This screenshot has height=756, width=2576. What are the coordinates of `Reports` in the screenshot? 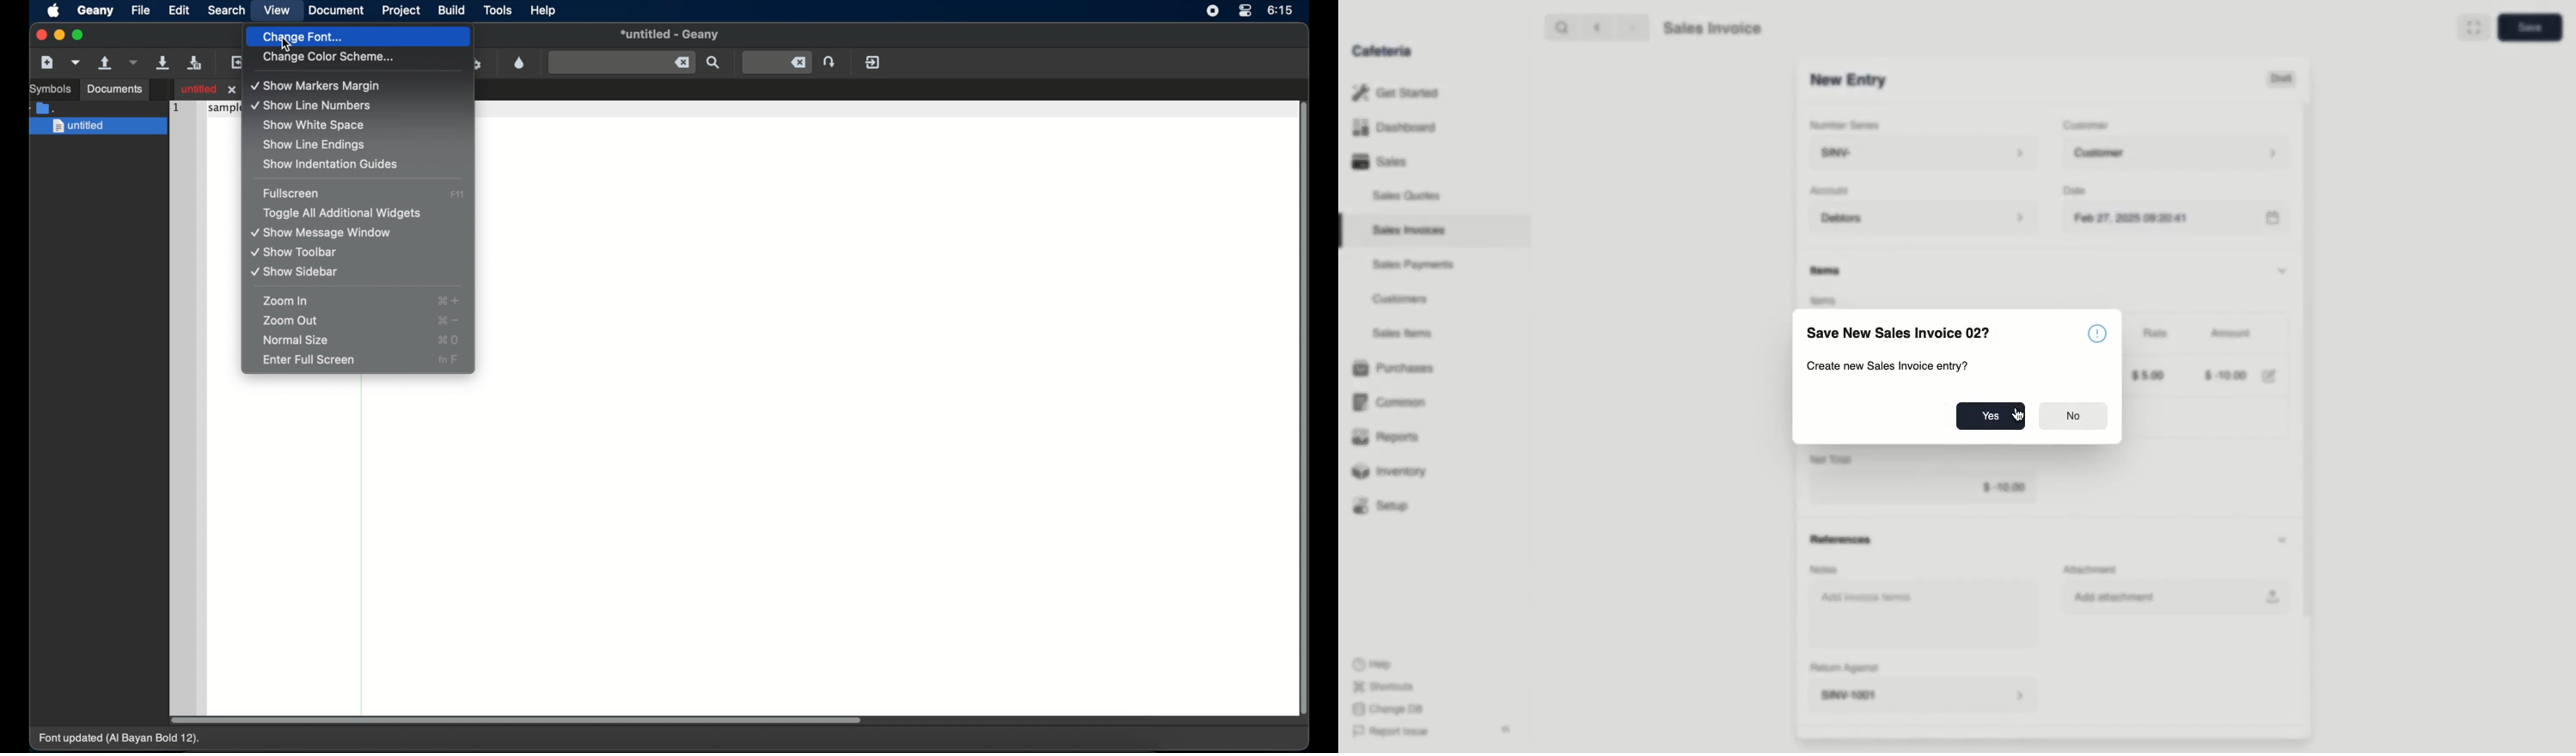 It's located at (1386, 435).